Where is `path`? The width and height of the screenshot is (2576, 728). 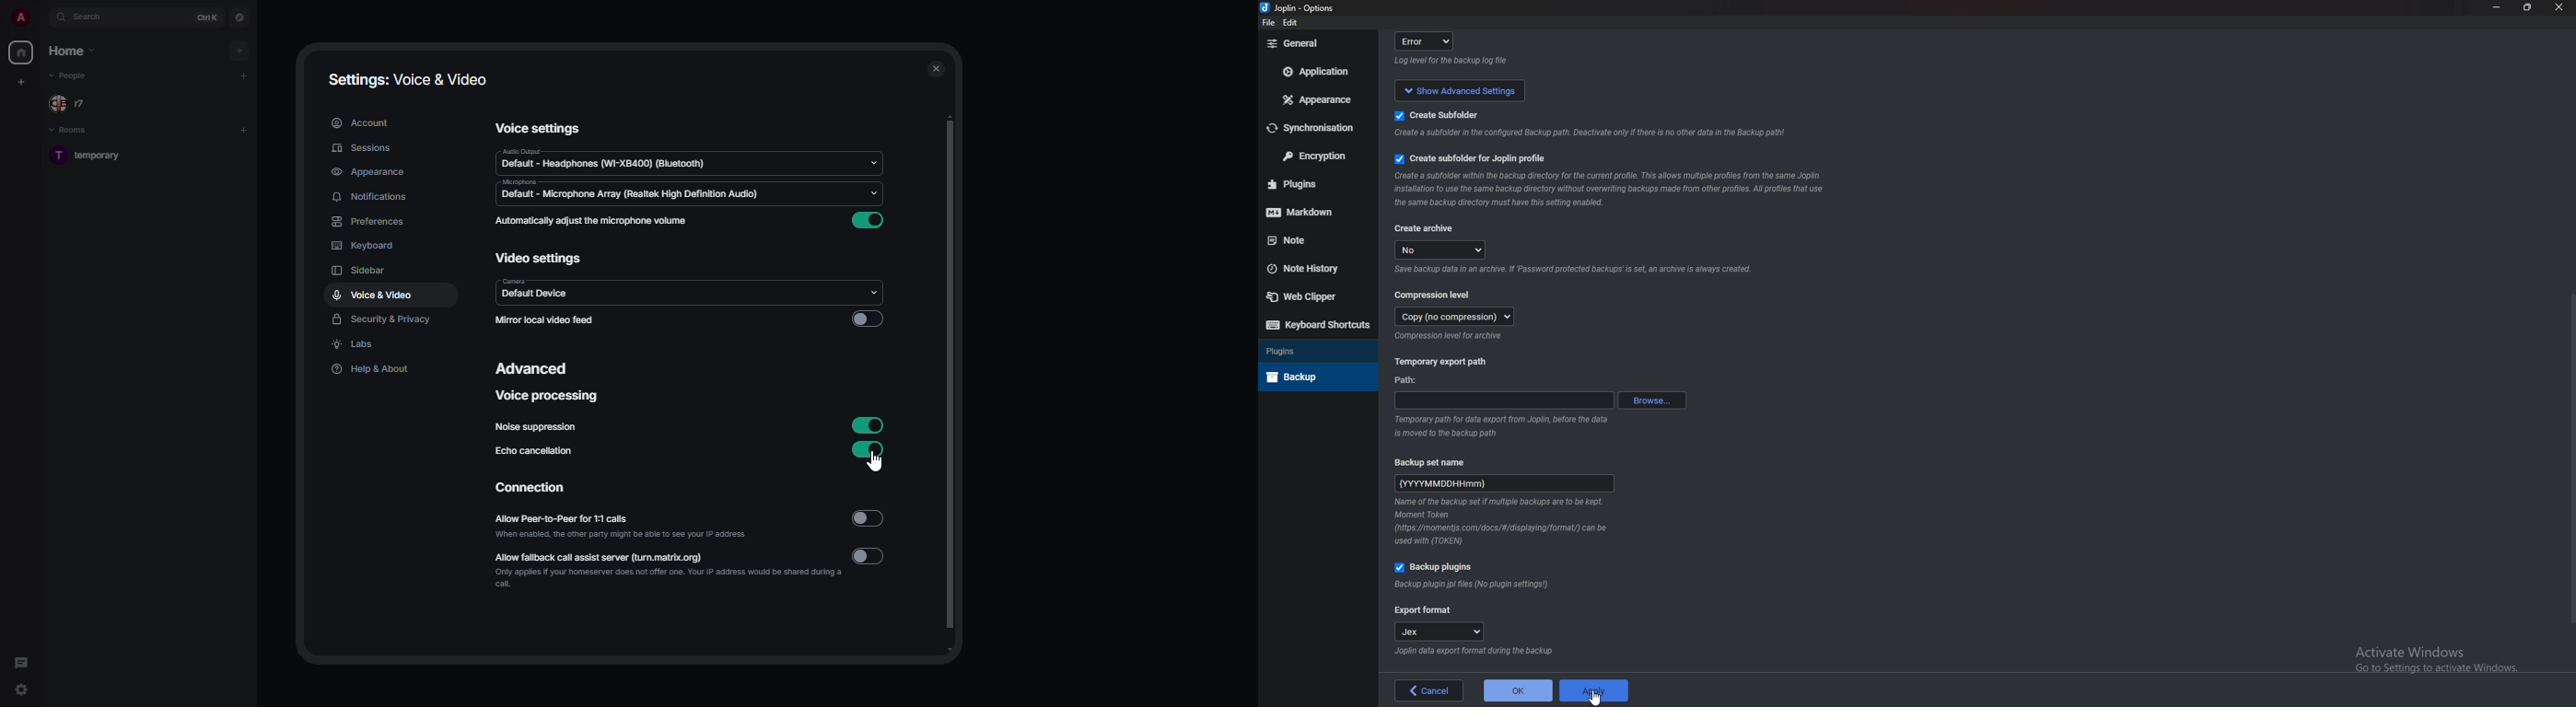
path is located at coordinates (1410, 382).